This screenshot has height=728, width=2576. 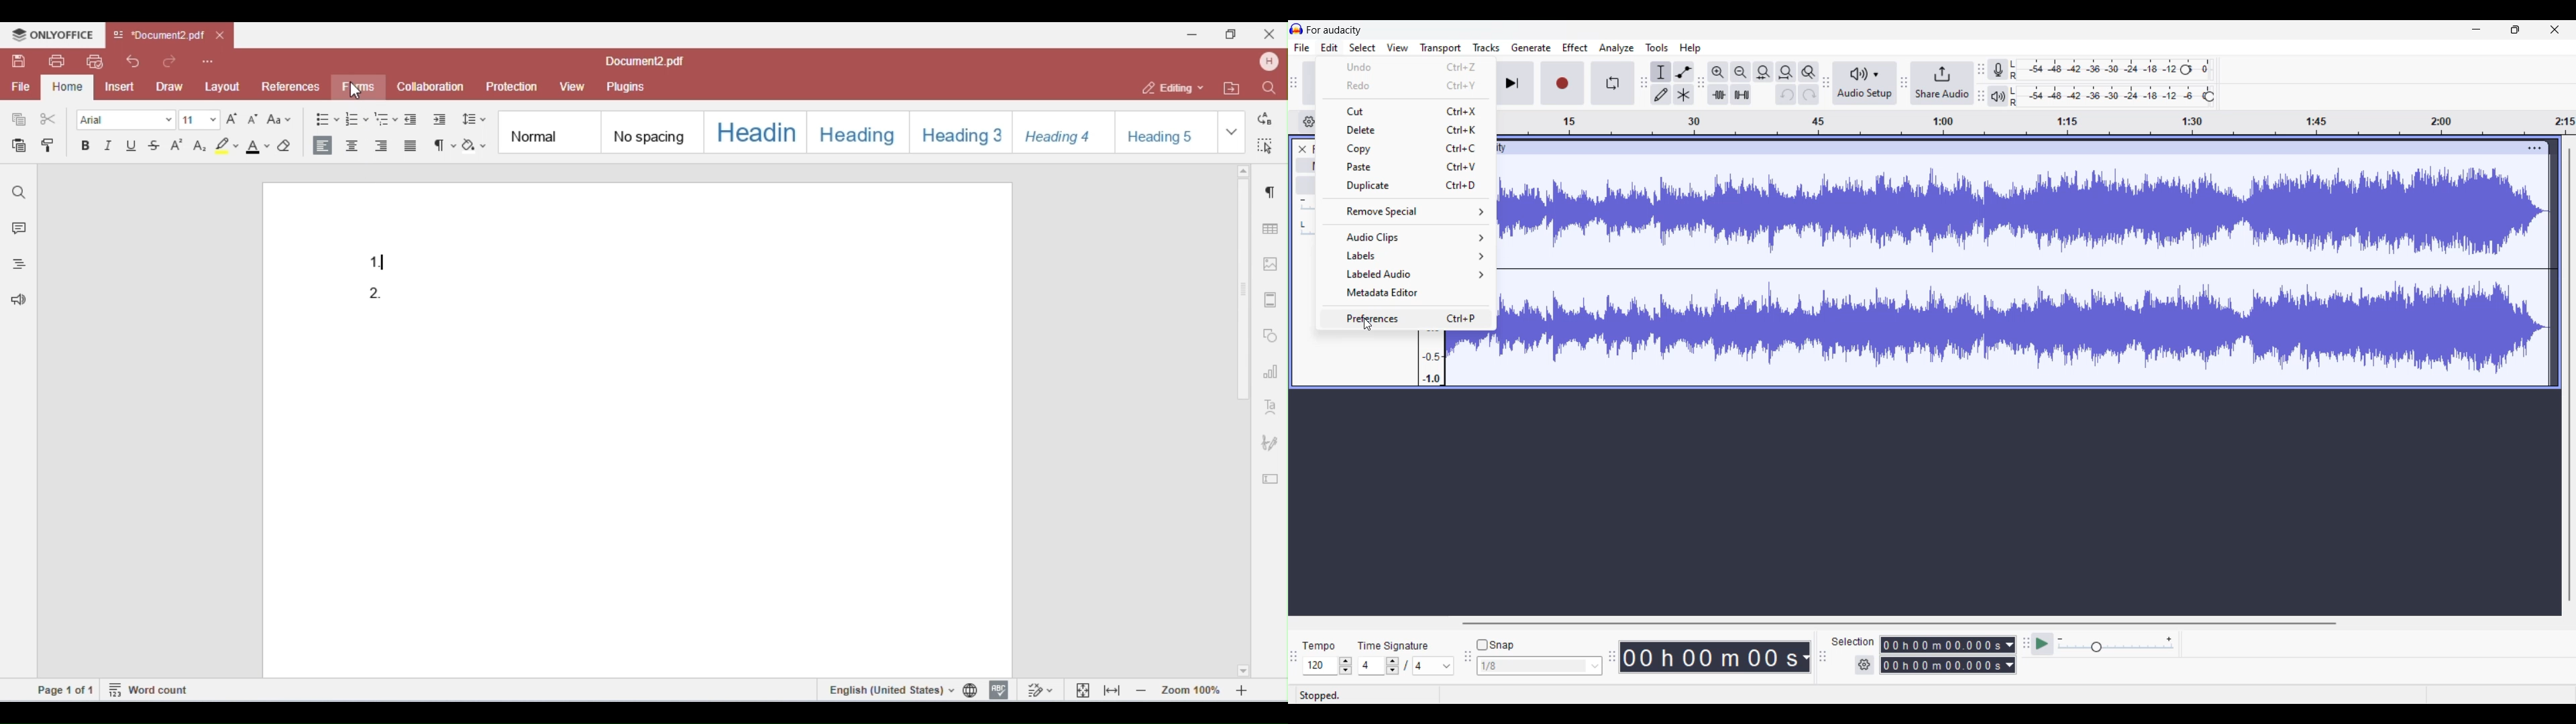 I want to click on Zoom in, so click(x=1719, y=72).